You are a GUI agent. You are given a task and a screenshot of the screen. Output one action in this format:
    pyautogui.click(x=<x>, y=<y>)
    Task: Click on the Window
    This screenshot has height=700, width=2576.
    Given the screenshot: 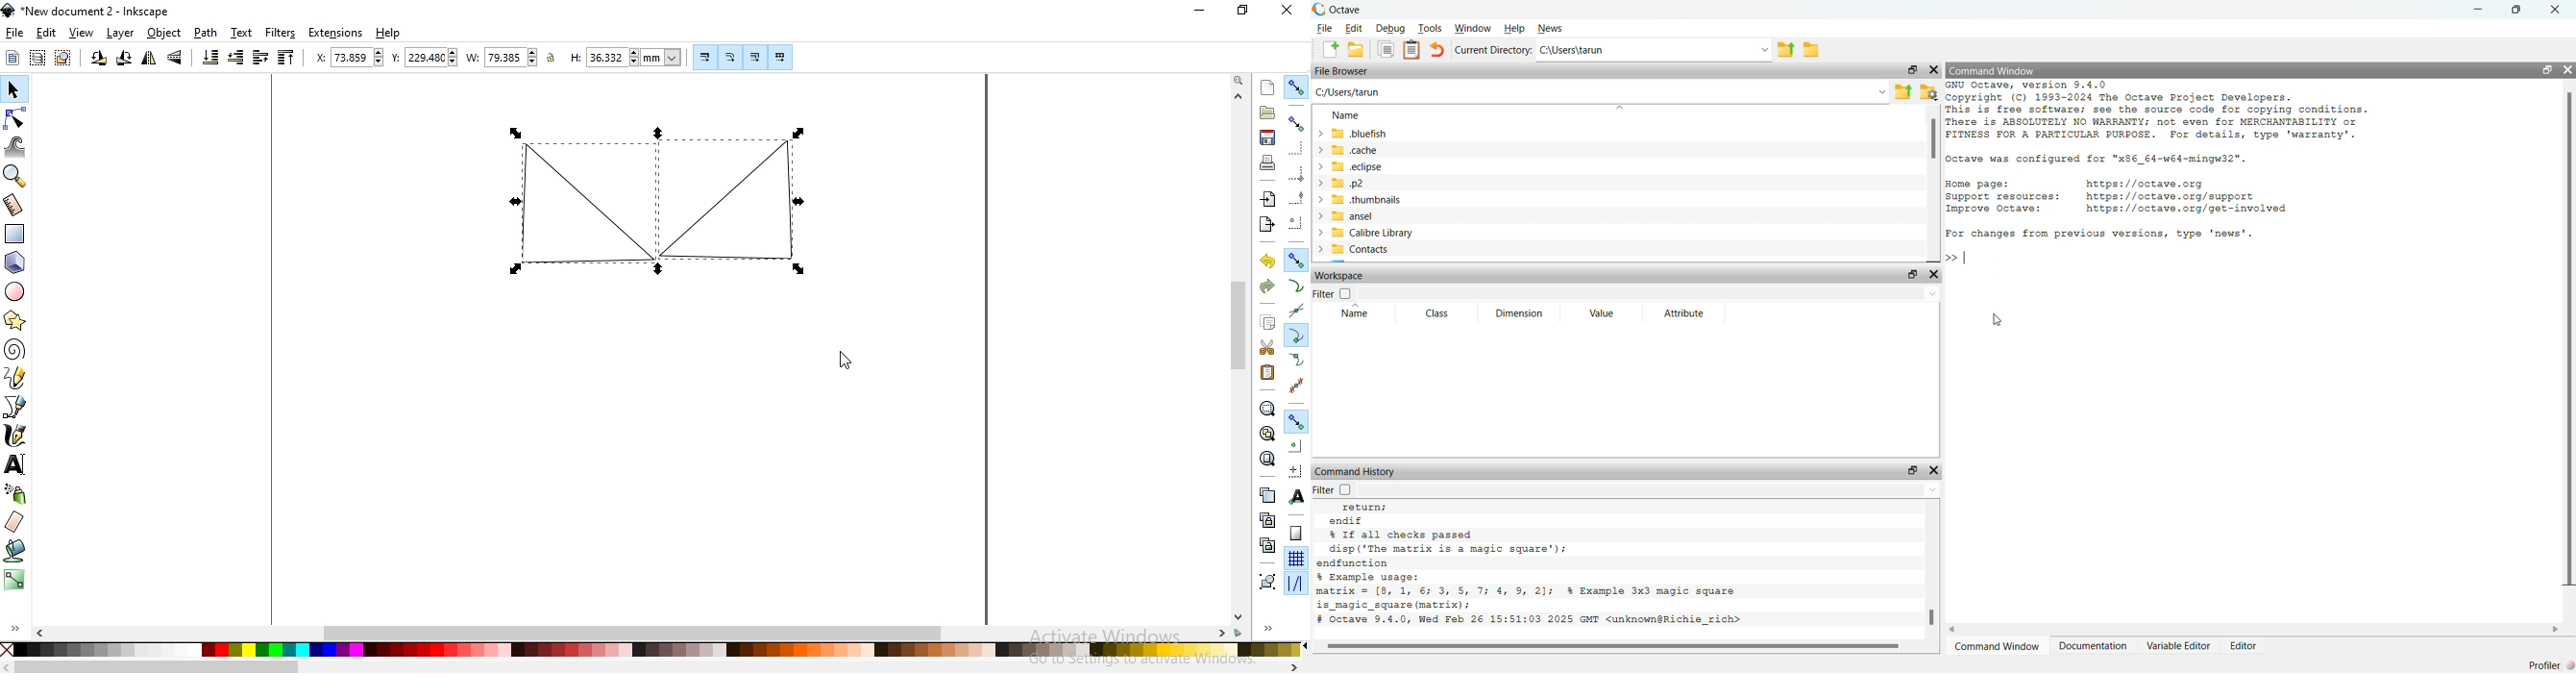 What is the action you would take?
    pyautogui.click(x=1473, y=28)
    